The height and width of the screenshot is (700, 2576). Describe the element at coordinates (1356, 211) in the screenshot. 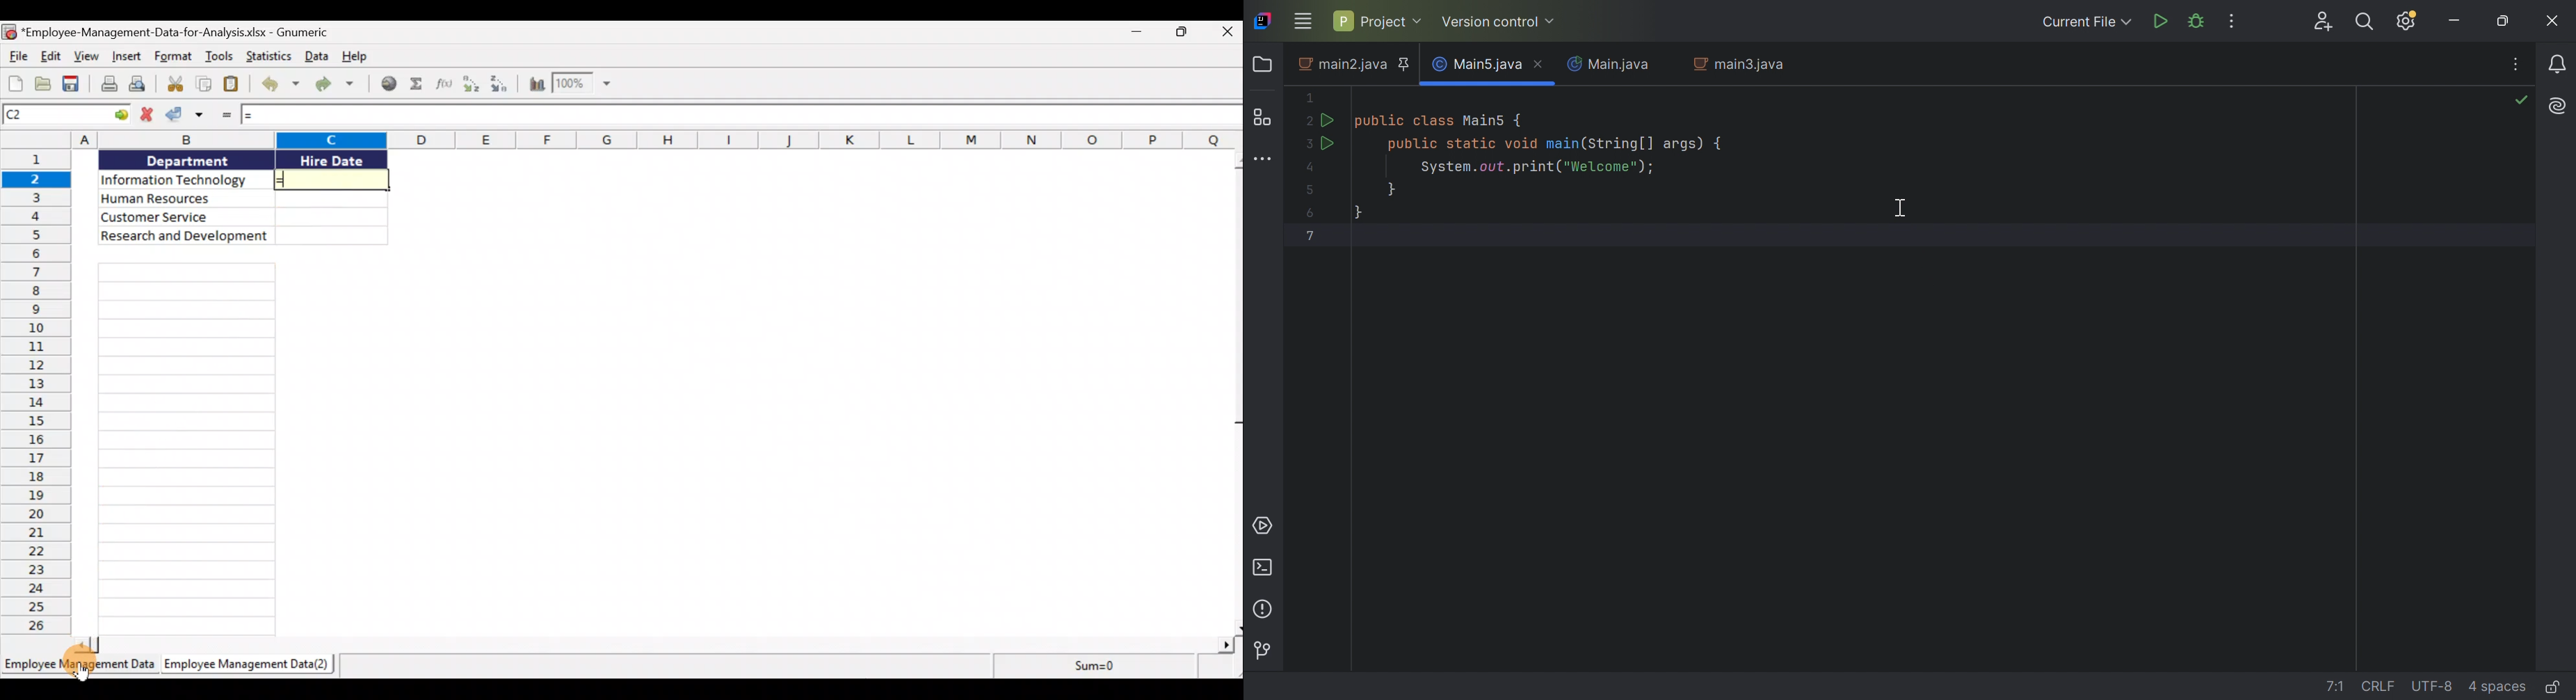

I see `}` at that location.